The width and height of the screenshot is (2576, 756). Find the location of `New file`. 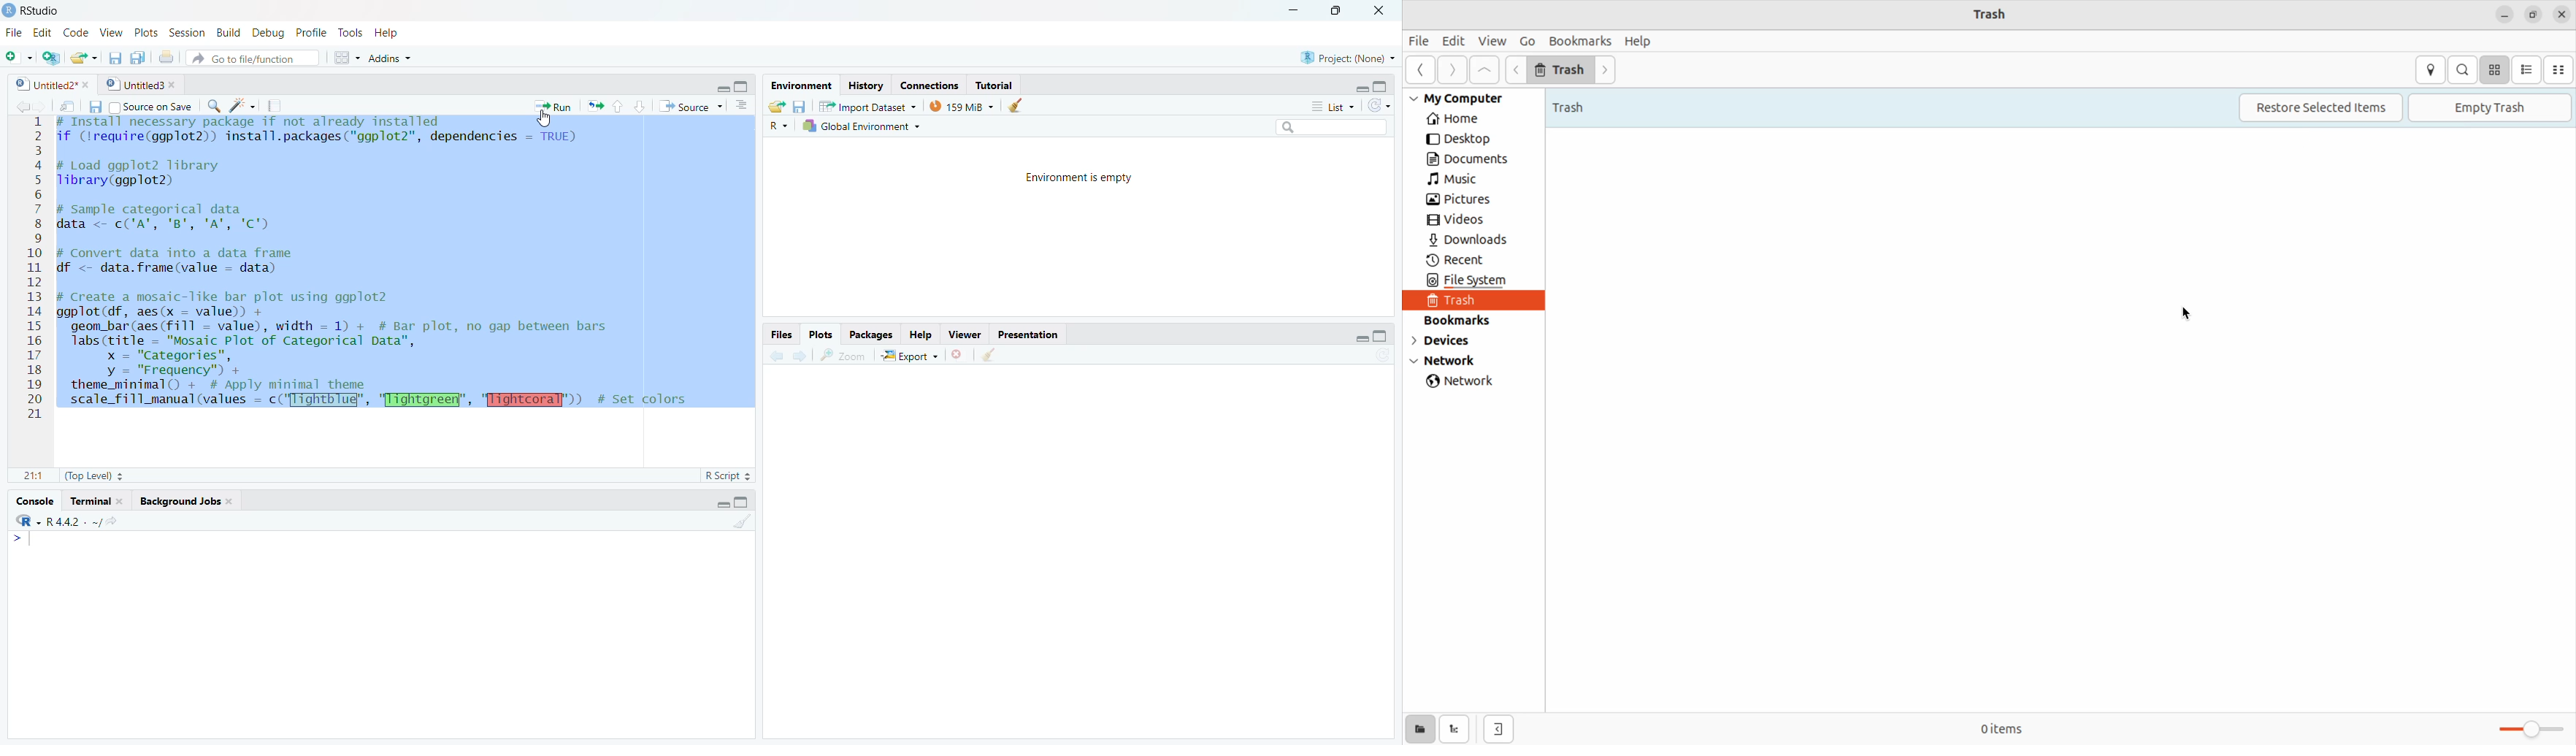

New file is located at coordinates (18, 58).